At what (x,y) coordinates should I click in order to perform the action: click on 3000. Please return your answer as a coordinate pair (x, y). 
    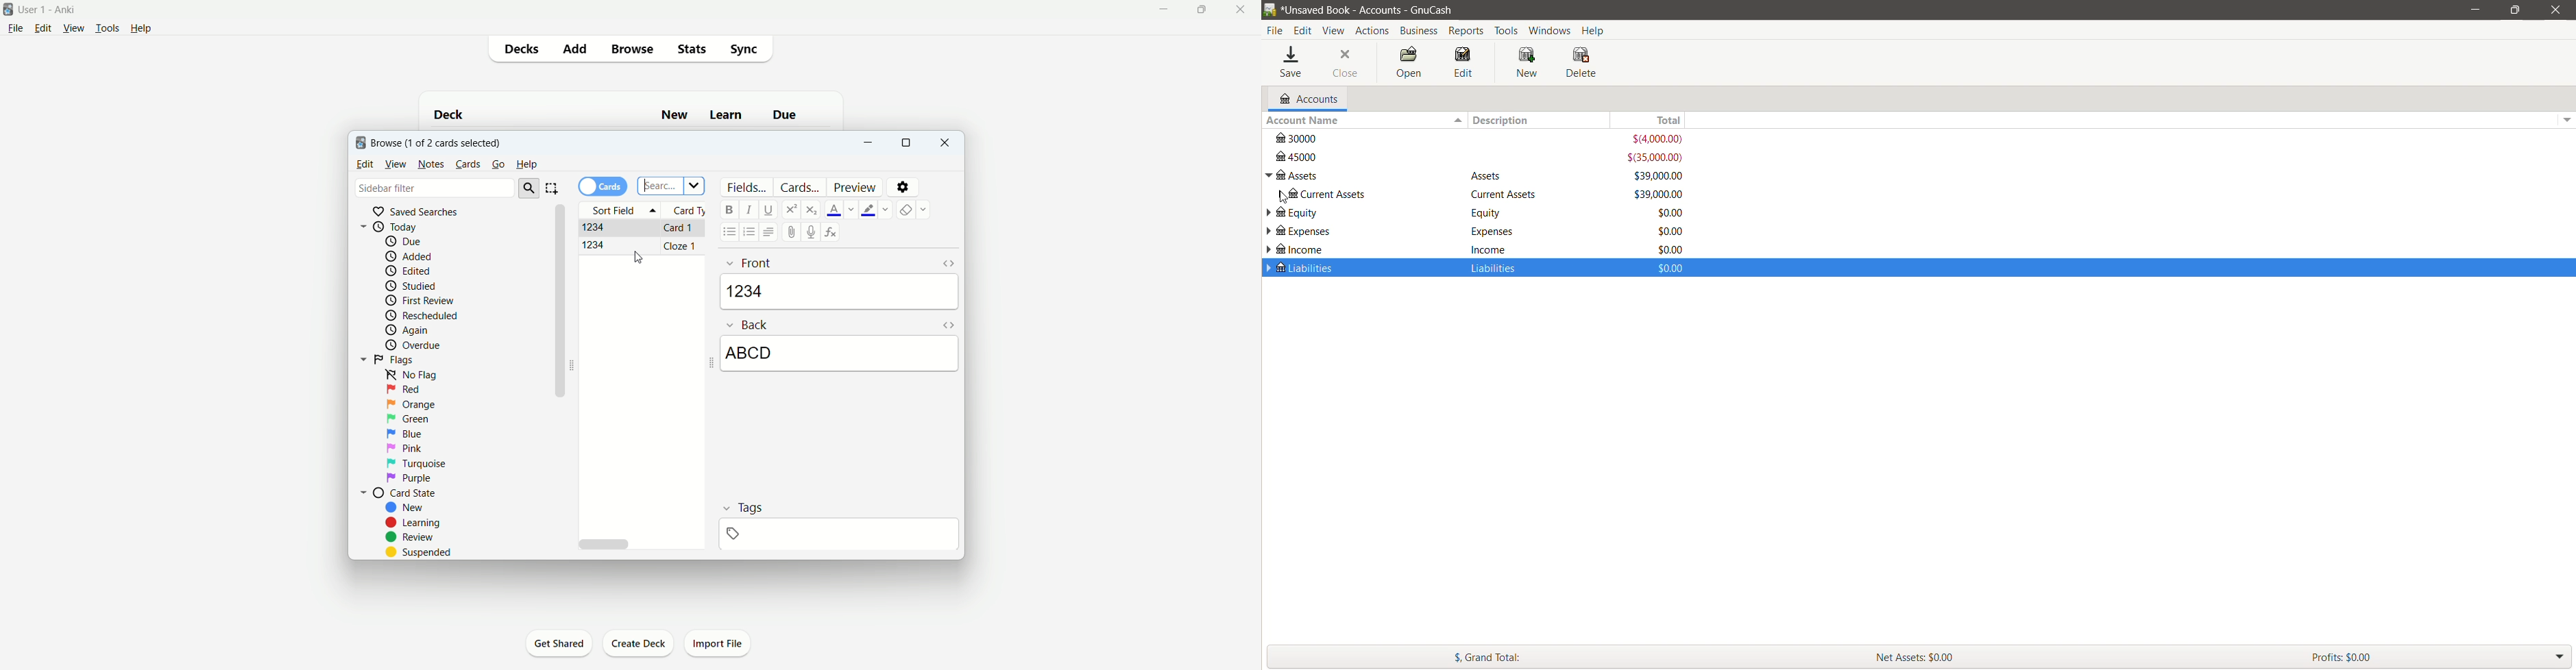
    Looking at the image, I should click on (1365, 138).